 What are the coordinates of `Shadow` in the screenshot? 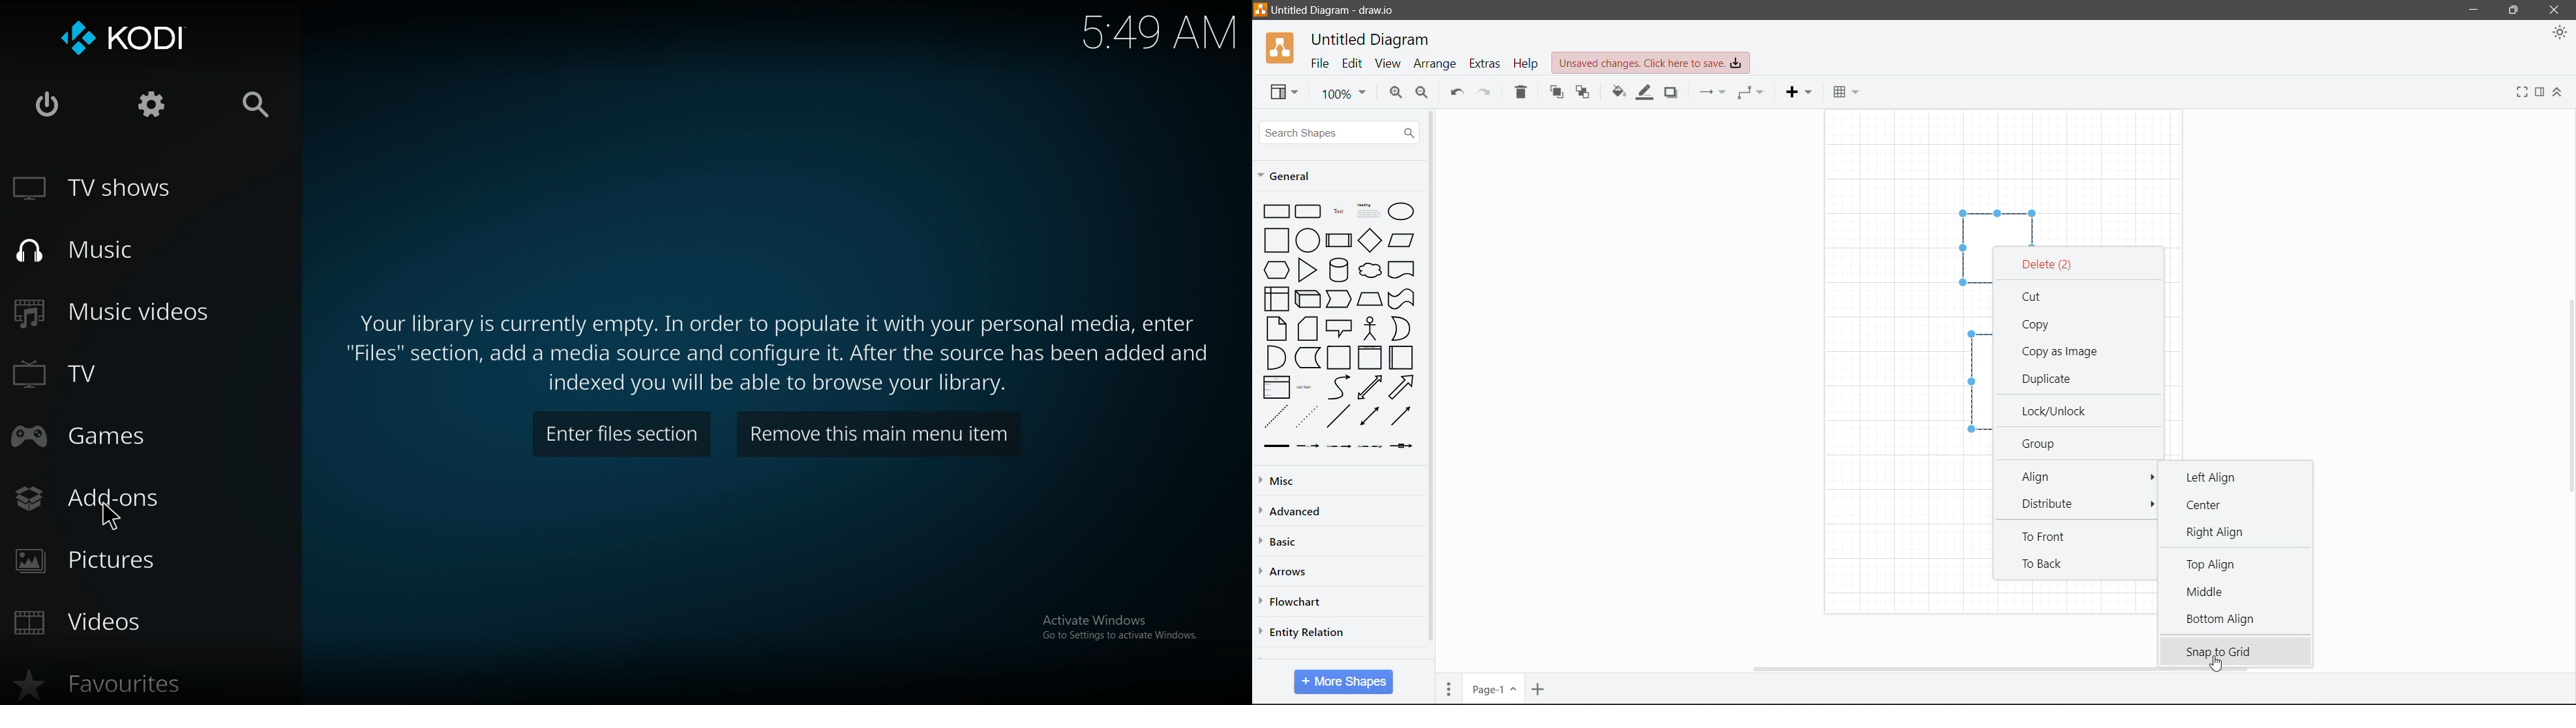 It's located at (1670, 95).